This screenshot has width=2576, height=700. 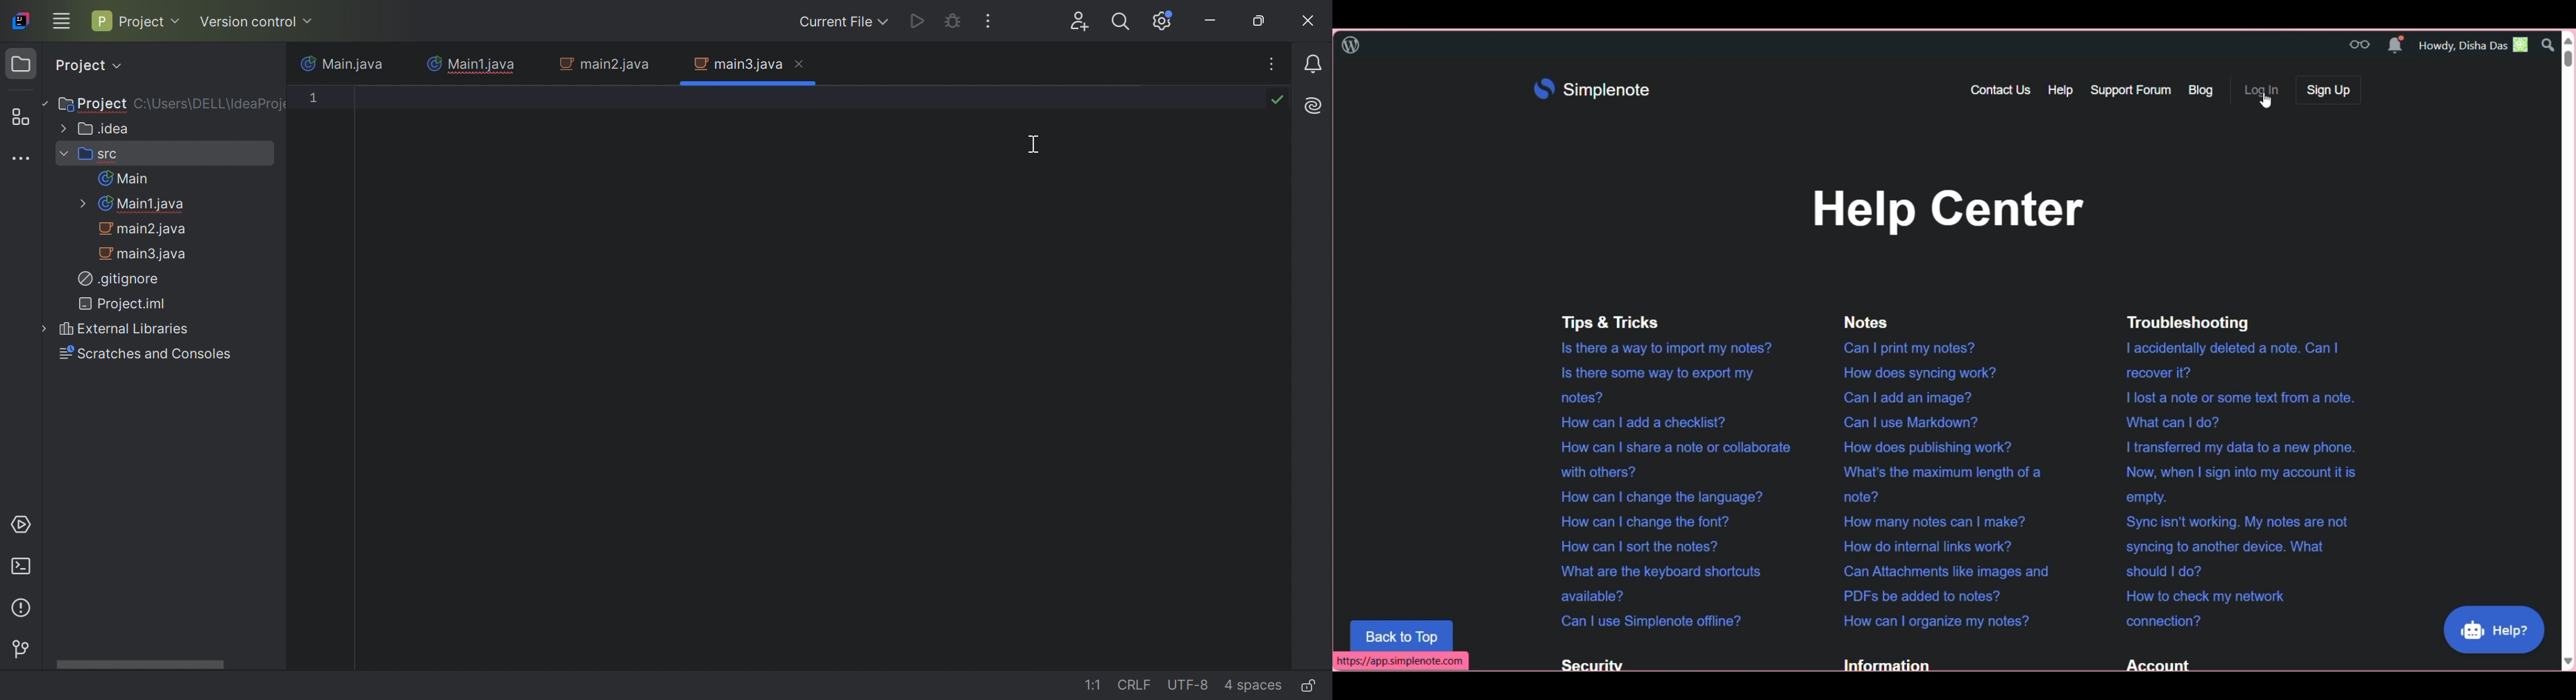 What do you see at coordinates (2494, 629) in the screenshot?
I see `Help chatbot` at bounding box center [2494, 629].